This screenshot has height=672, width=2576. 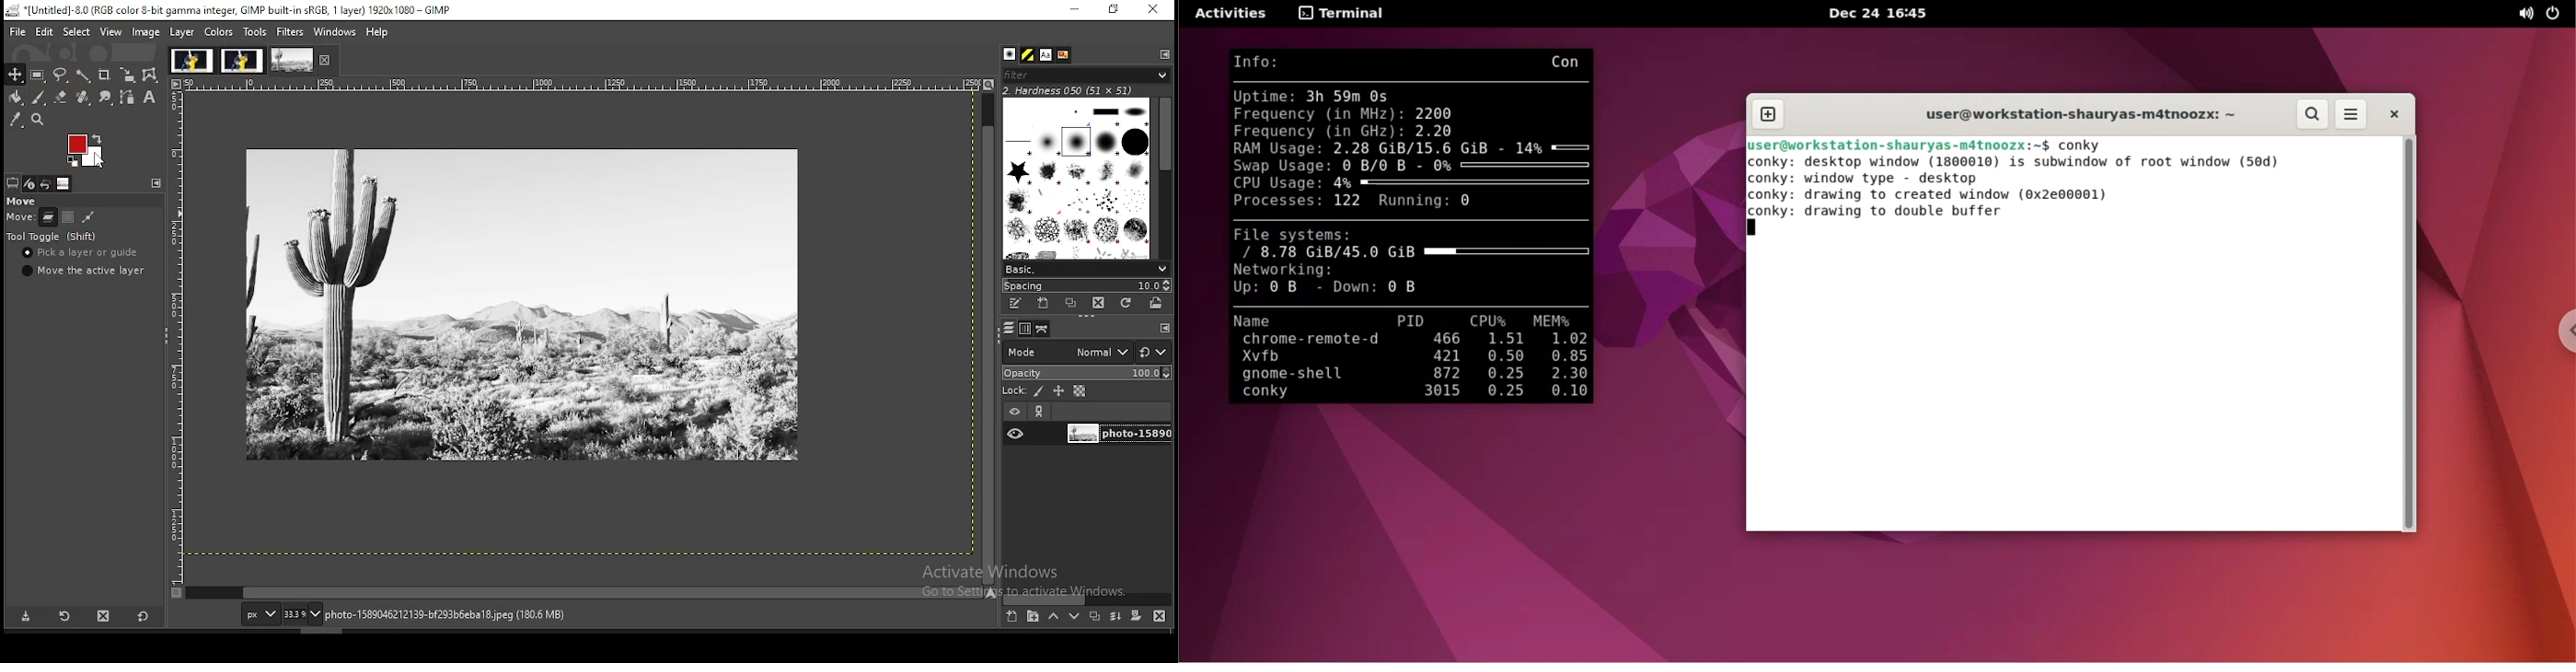 What do you see at coordinates (1098, 304) in the screenshot?
I see `delete brush` at bounding box center [1098, 304].